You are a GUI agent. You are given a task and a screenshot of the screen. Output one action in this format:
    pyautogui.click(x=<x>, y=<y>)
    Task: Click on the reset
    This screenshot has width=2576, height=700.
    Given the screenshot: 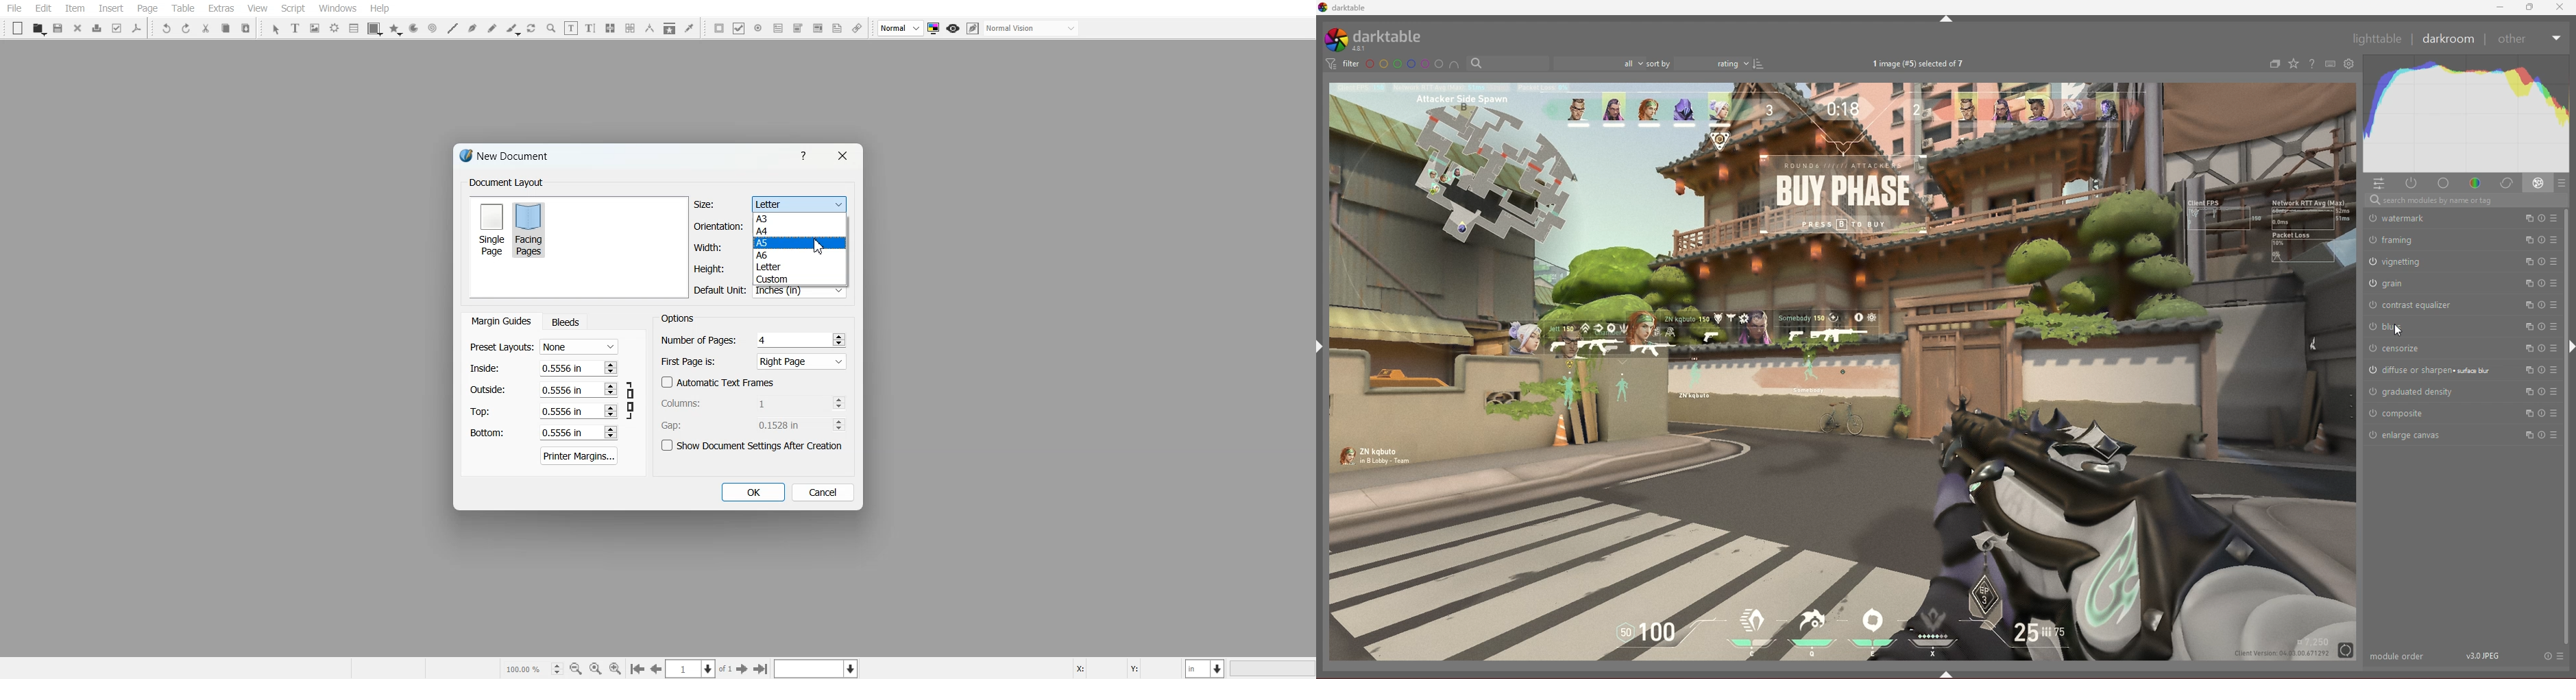 What is the action you would take?
    pyautogui.click(x=2541, y=370)
    